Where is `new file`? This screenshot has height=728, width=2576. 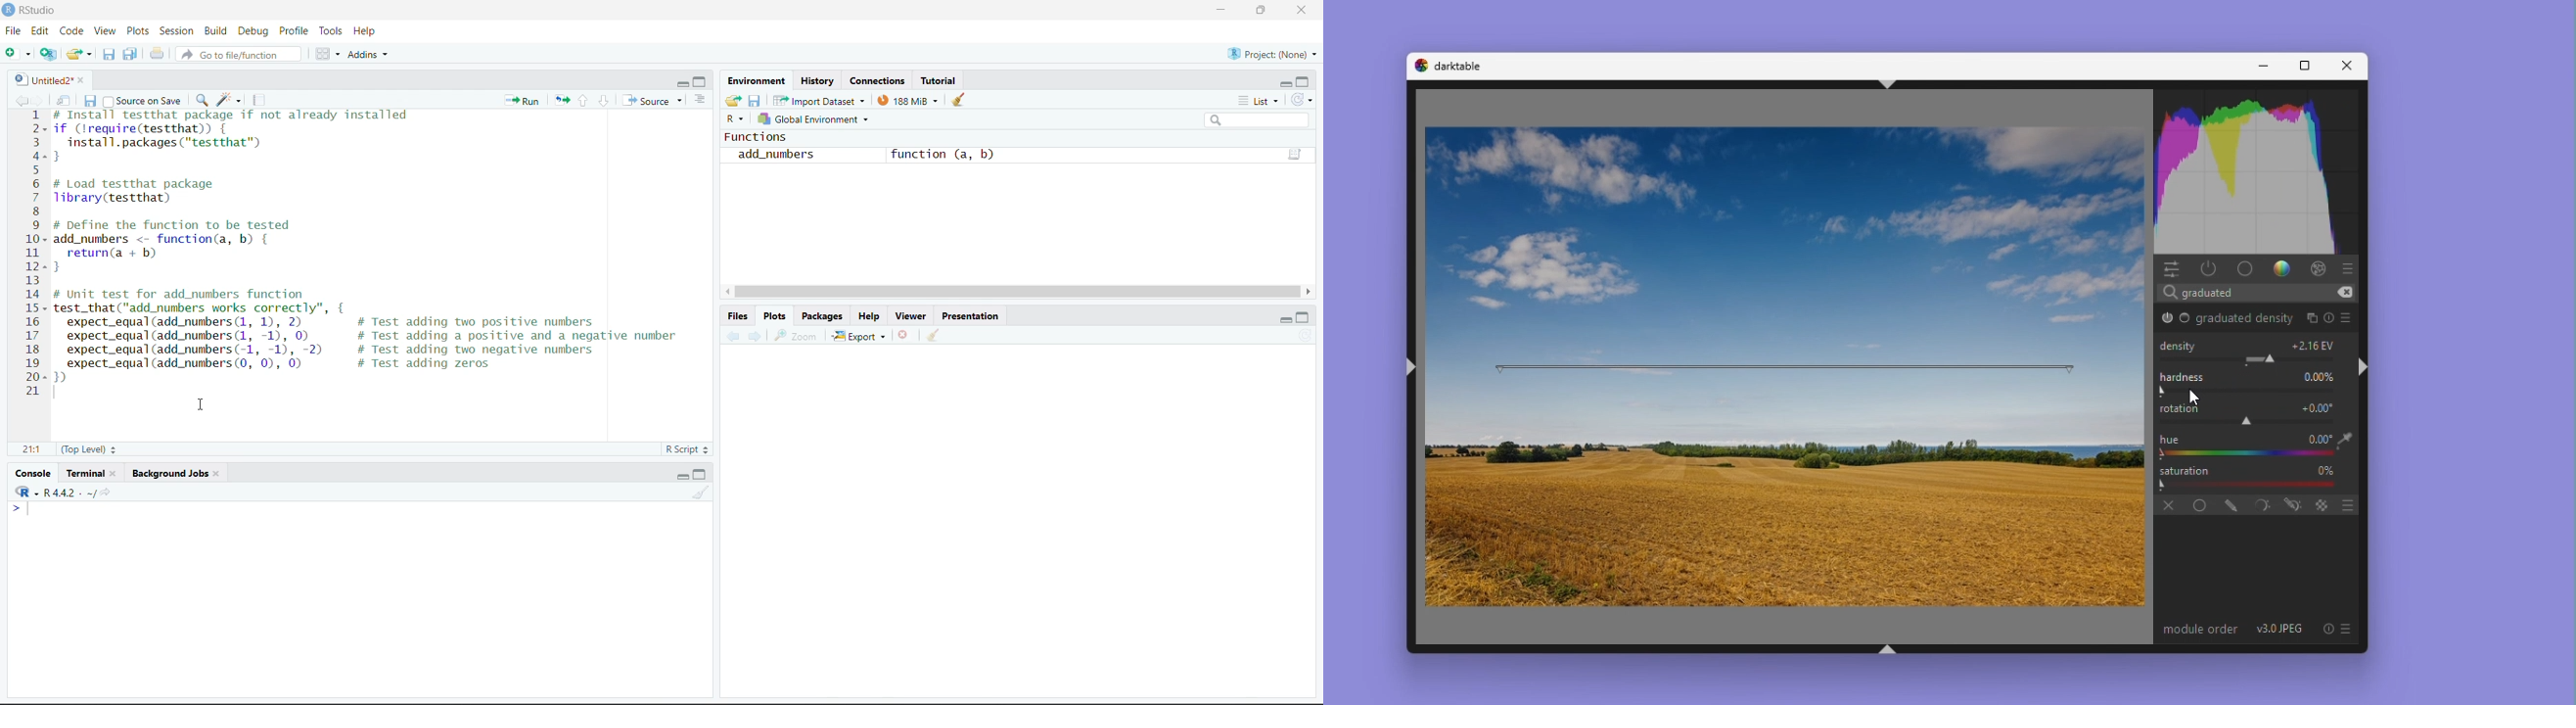
new file is located at coordinates (17, 53).